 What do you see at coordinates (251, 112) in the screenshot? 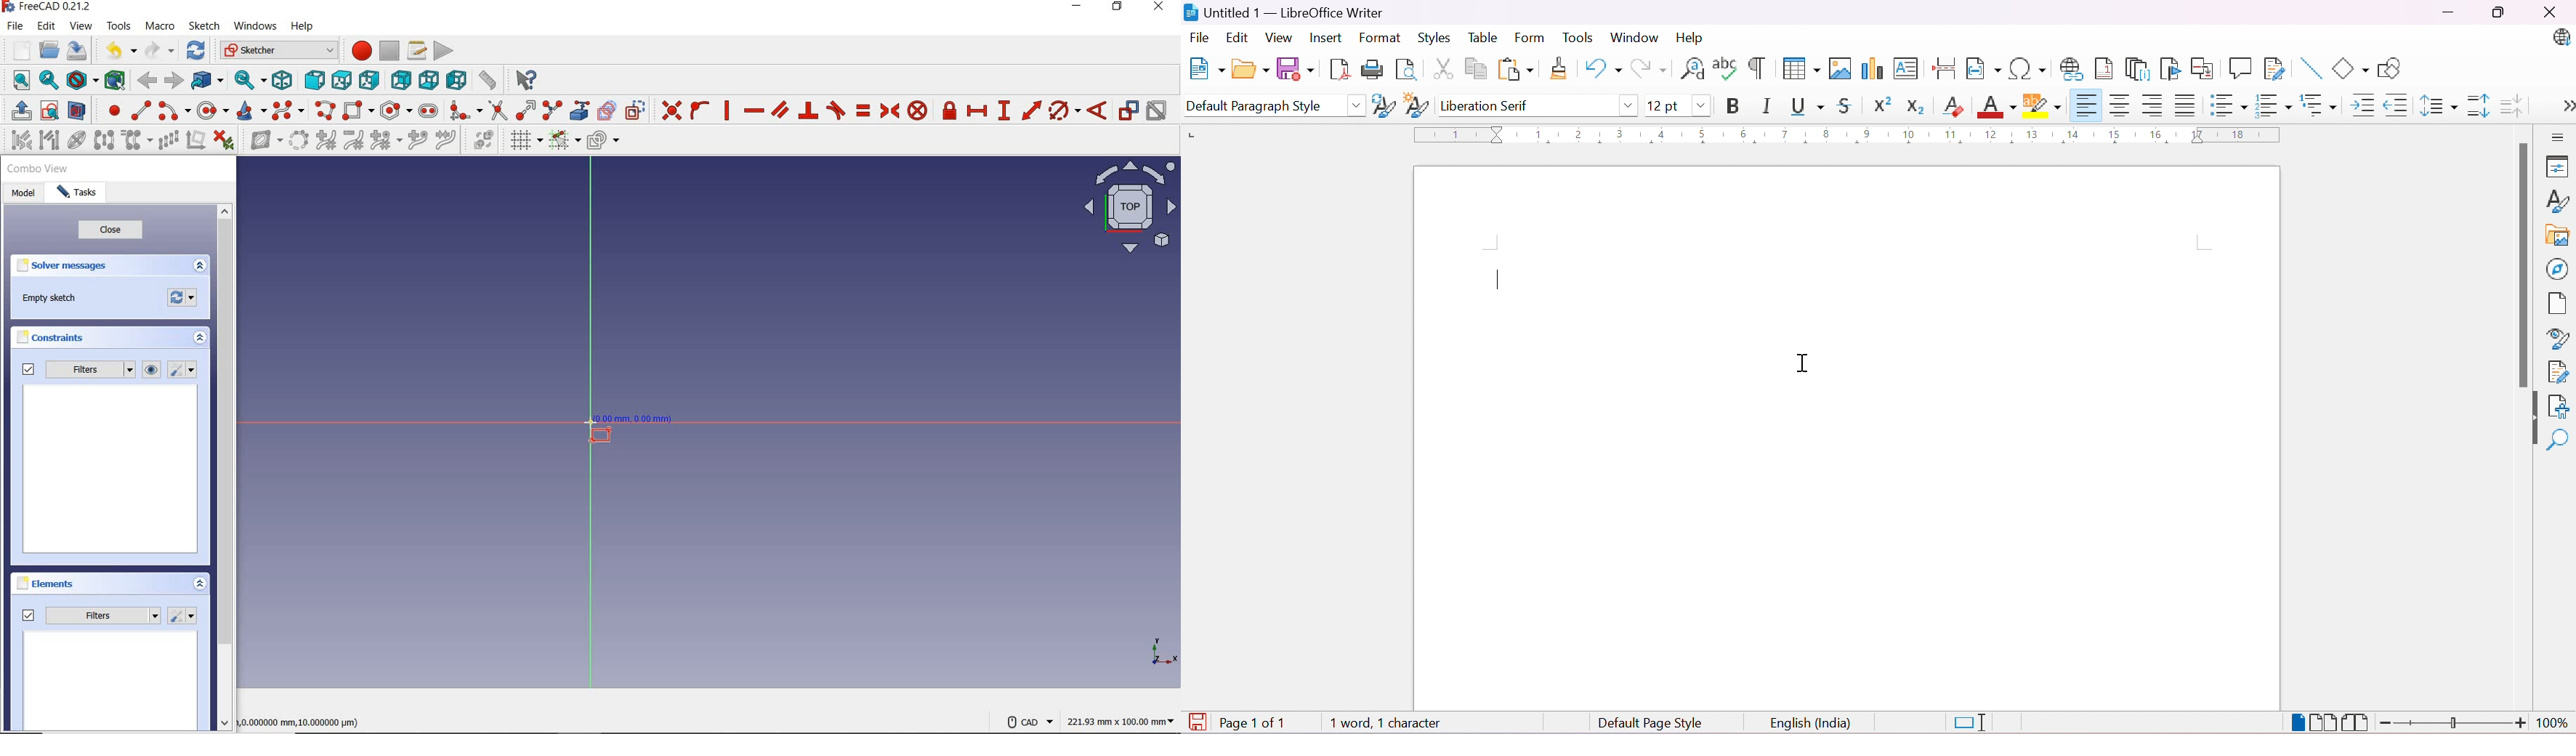
I see `create conic` at bounding box center [251, 112].